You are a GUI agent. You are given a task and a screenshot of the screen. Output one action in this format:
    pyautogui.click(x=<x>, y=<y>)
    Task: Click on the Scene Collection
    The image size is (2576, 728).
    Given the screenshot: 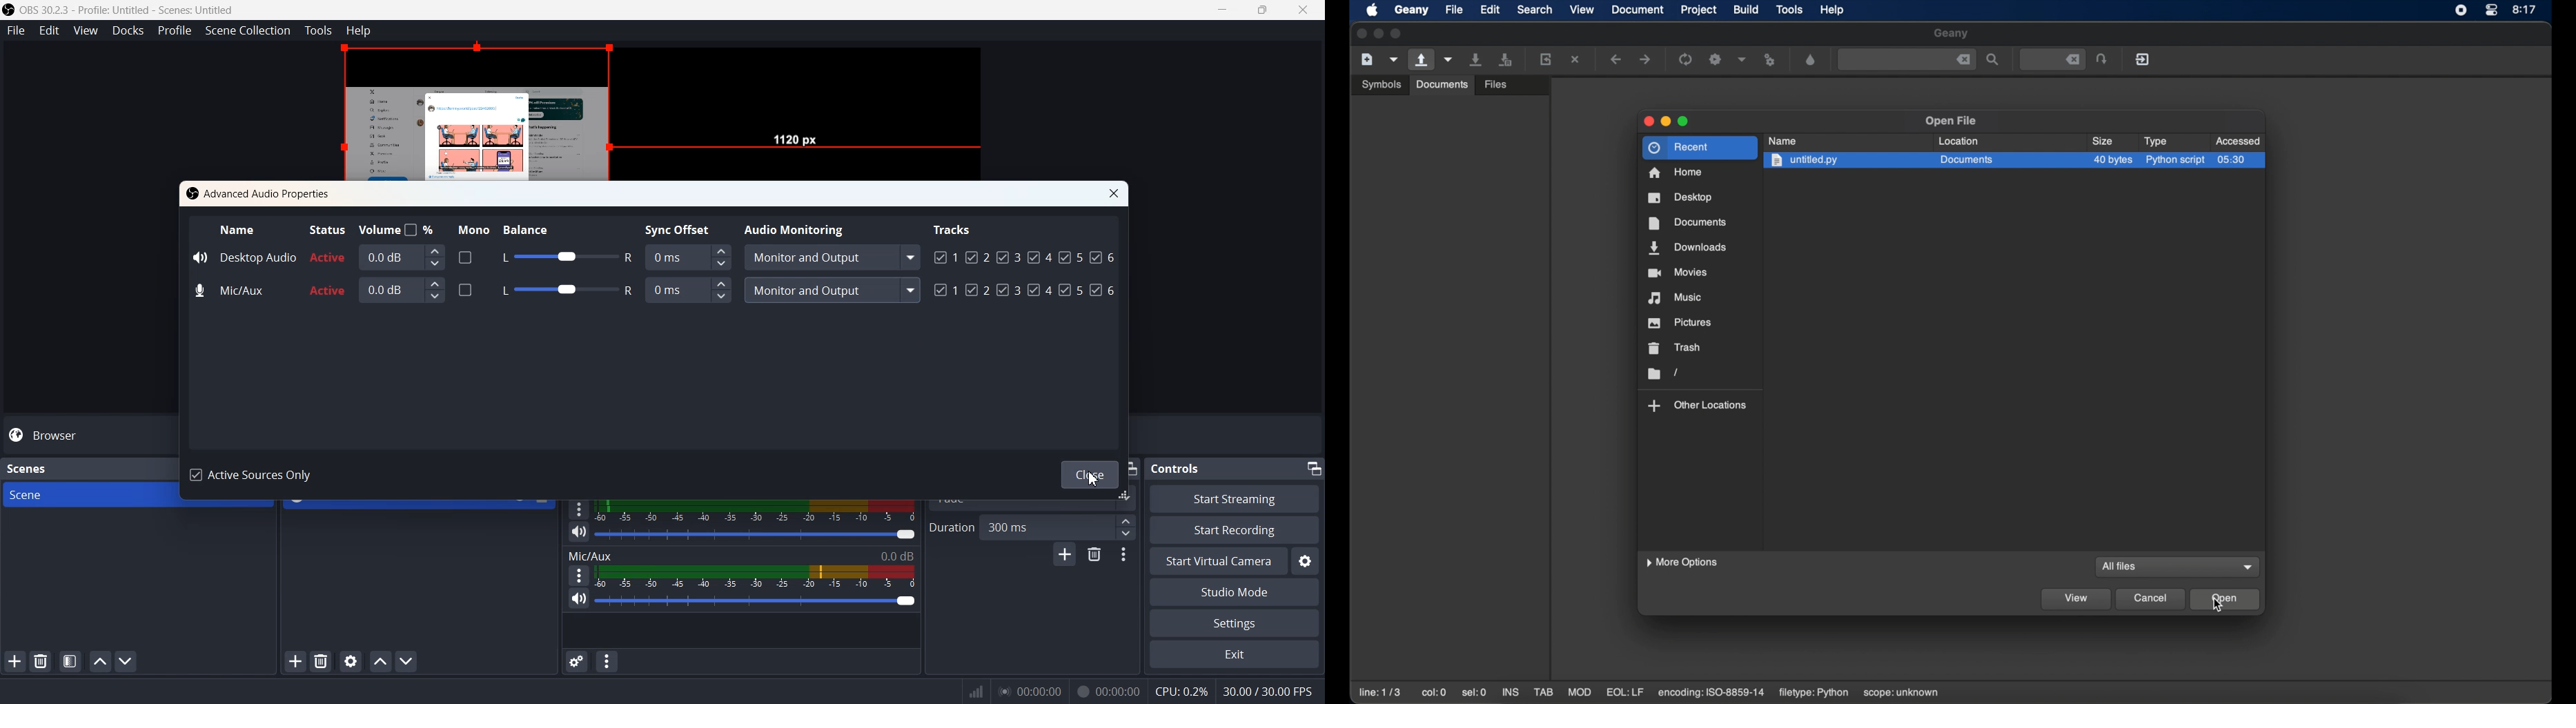 What is the action you would take?
    pyautogui.click(x=248, y=31)
    